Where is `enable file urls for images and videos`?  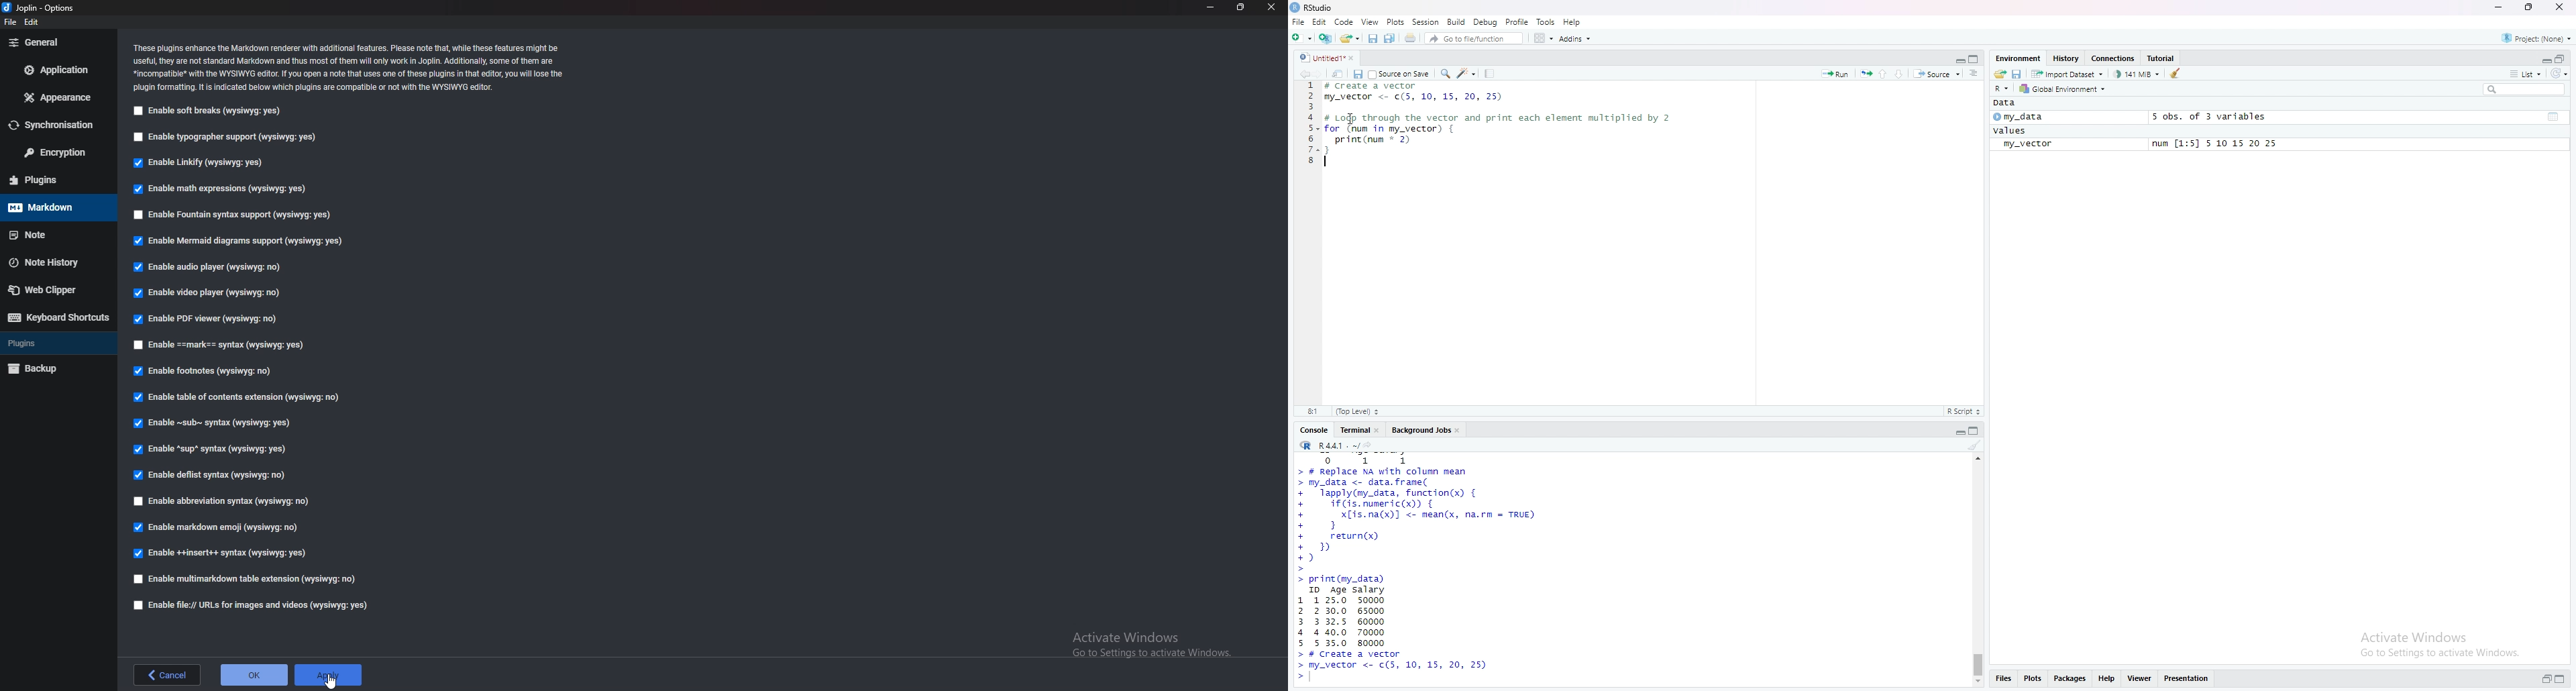
enable file urls for images and videos is located at coordinates (246, 605).